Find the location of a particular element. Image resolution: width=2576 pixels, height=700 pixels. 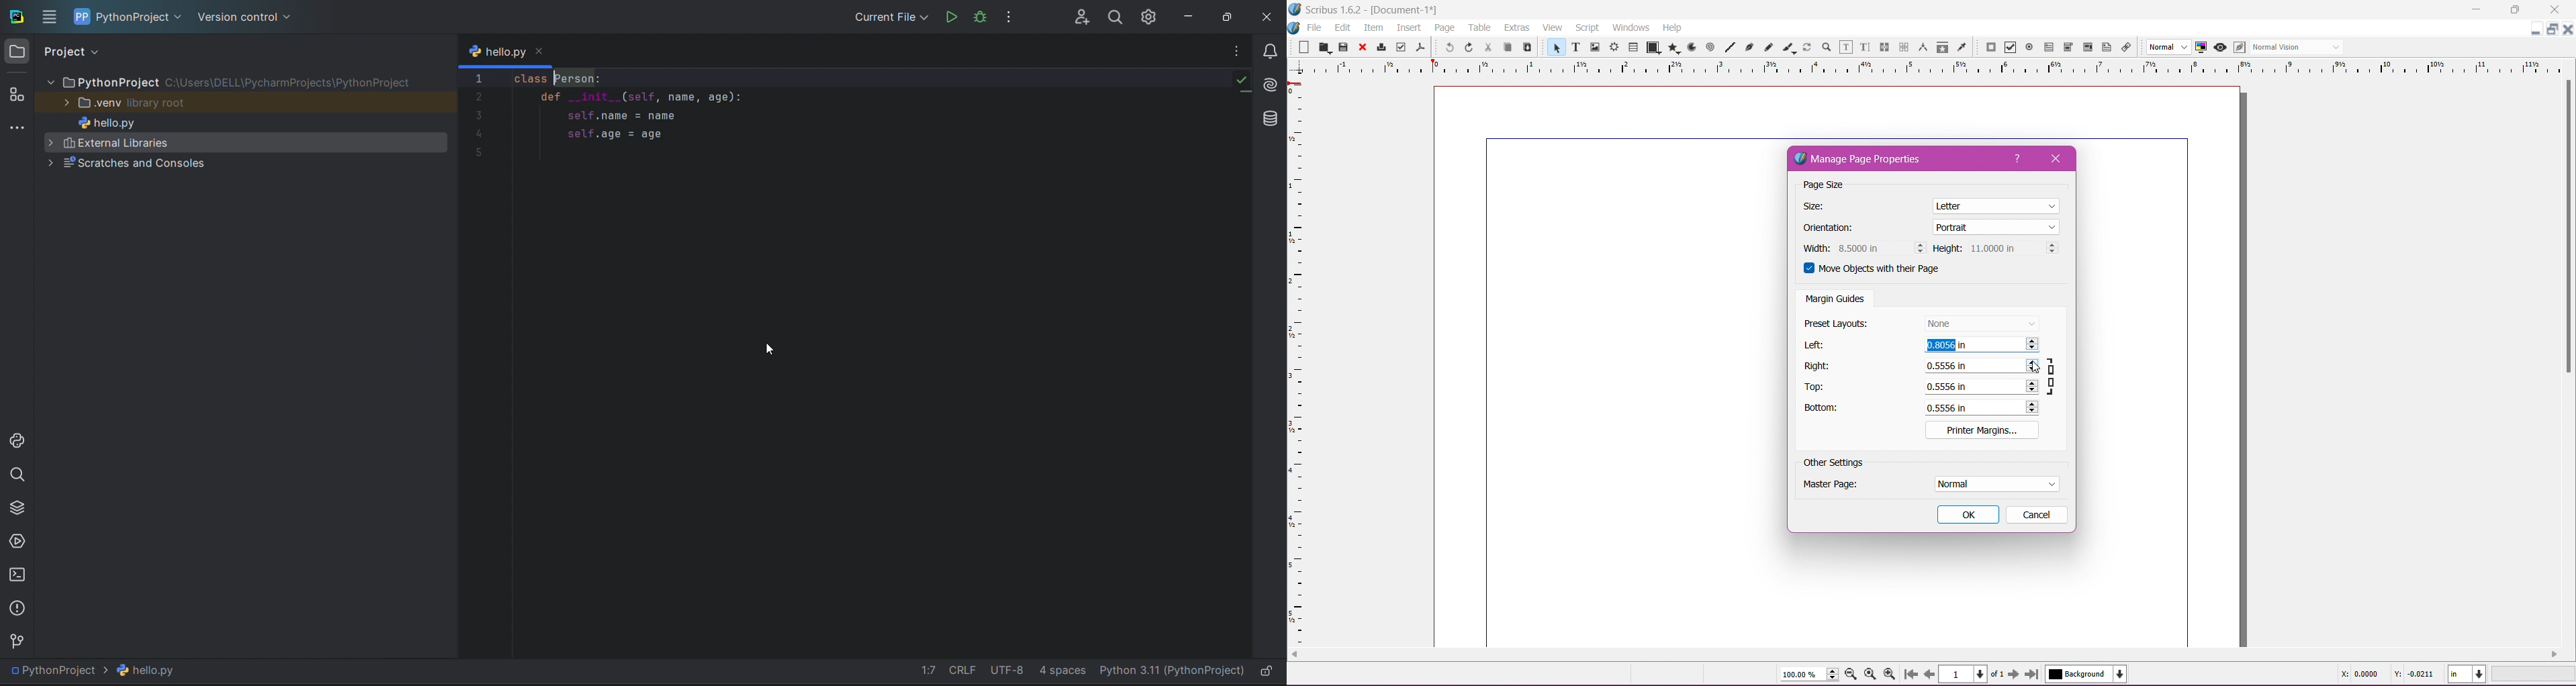

Page Size is located at coordinates (1835, 186).